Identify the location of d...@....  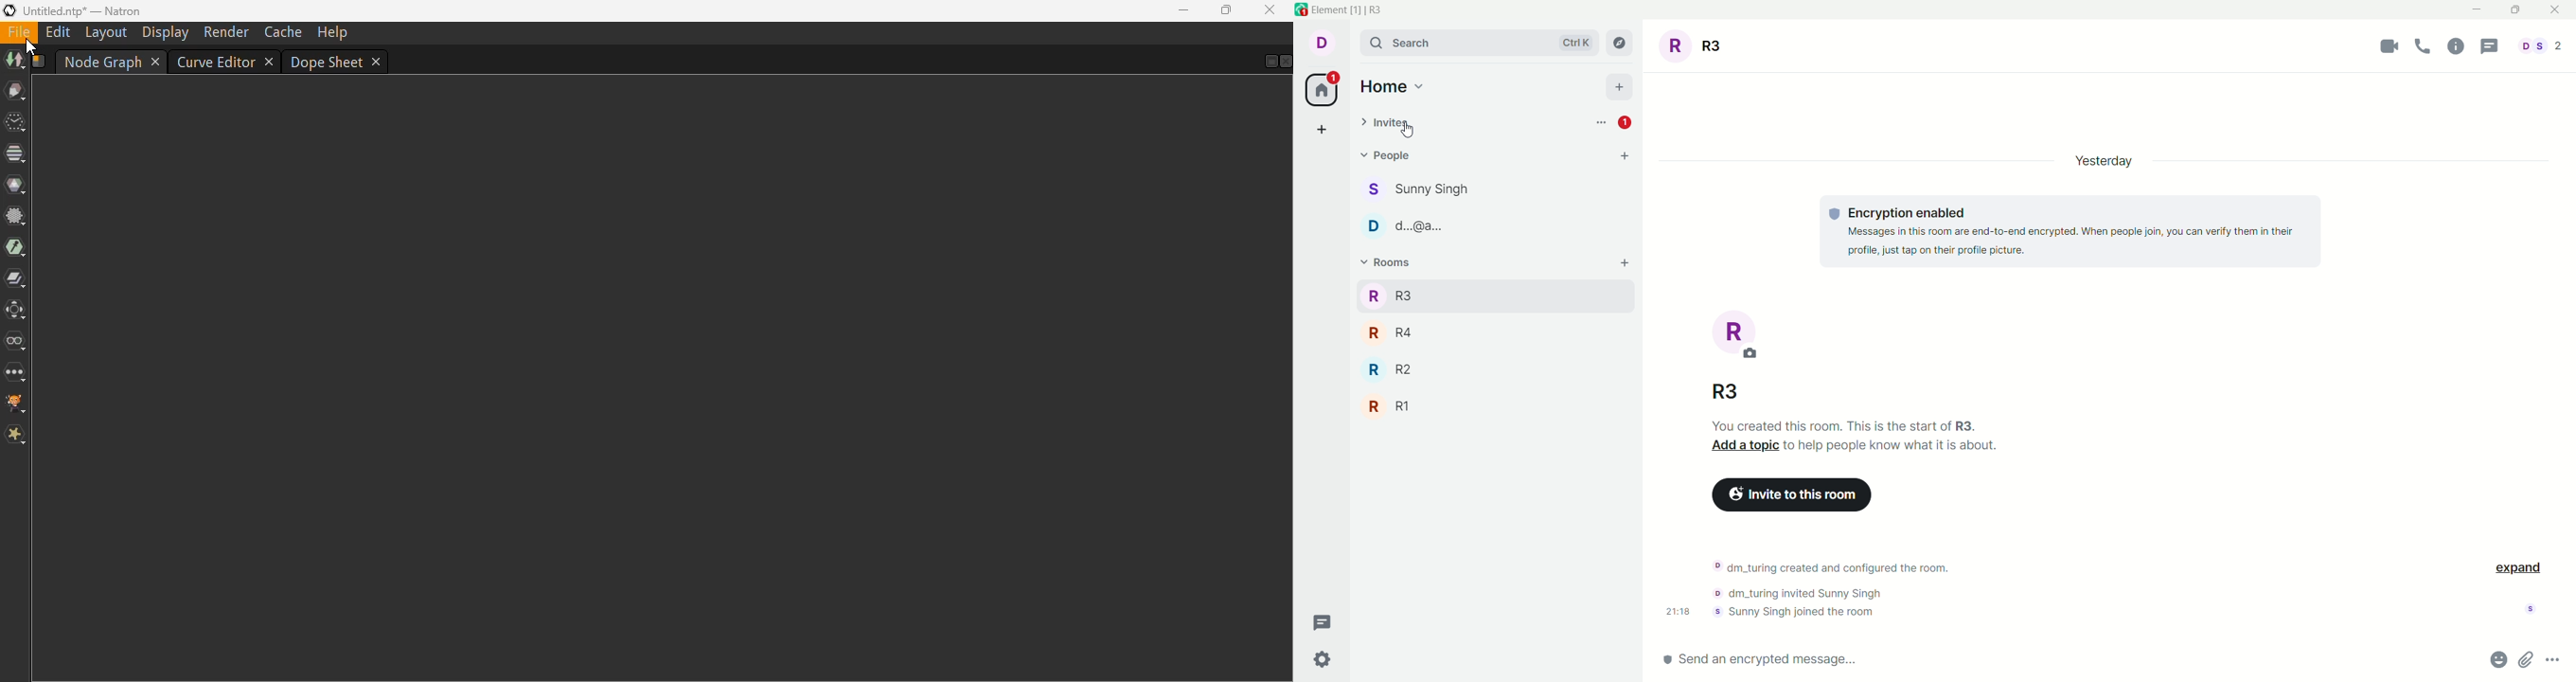
(1495, 225).